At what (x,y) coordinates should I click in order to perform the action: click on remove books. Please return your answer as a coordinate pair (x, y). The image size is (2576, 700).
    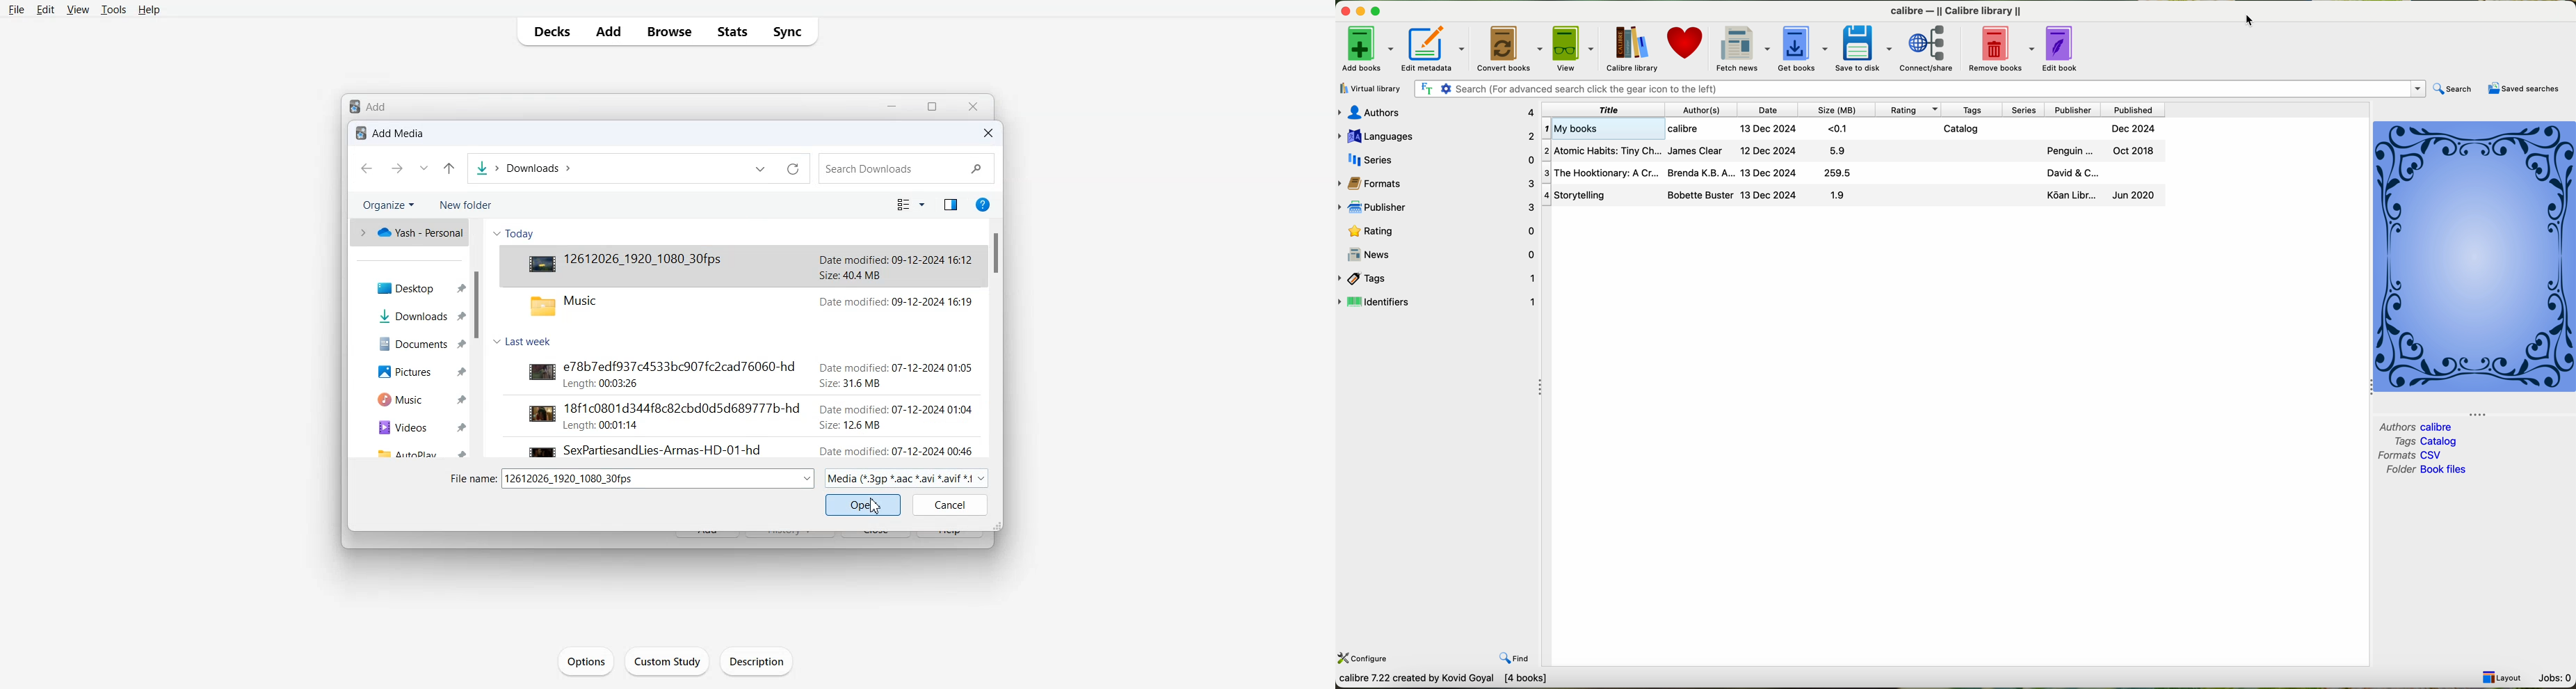
    Looking at the image, I should click on (2002, 49).